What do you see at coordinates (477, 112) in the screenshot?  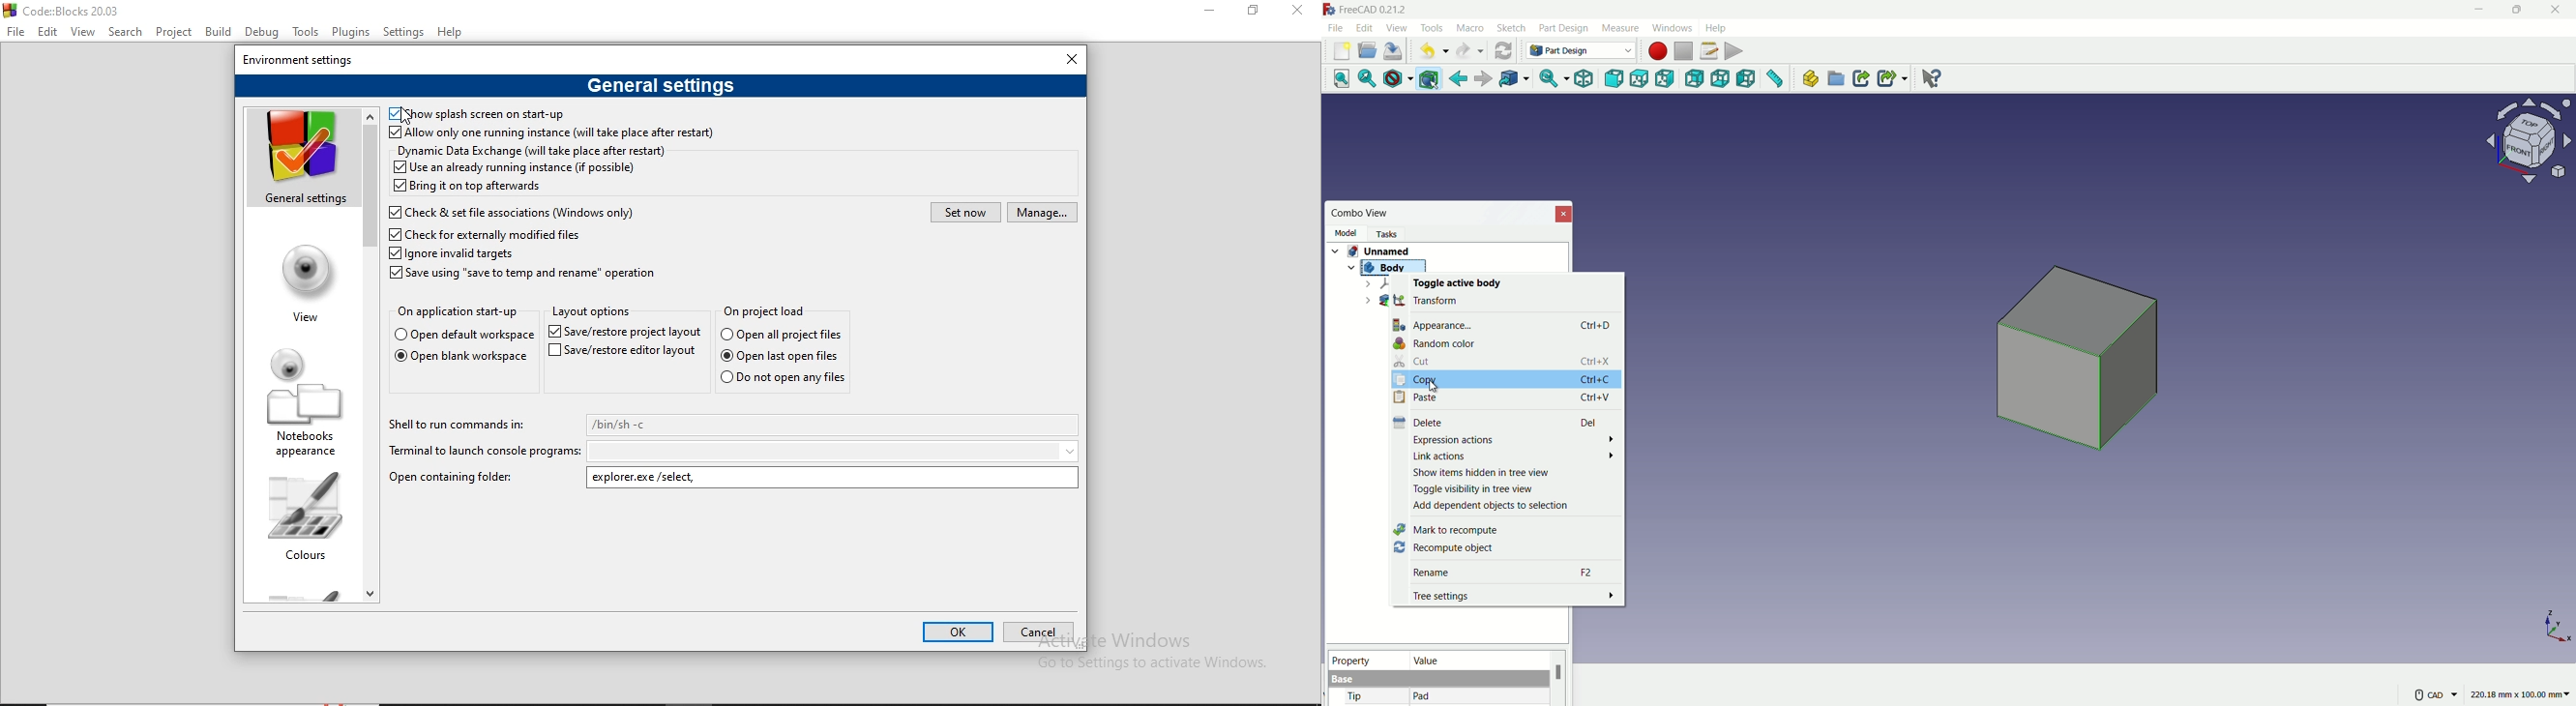 I see `Show splash screen on start-up` at bounding box center [477, 112].